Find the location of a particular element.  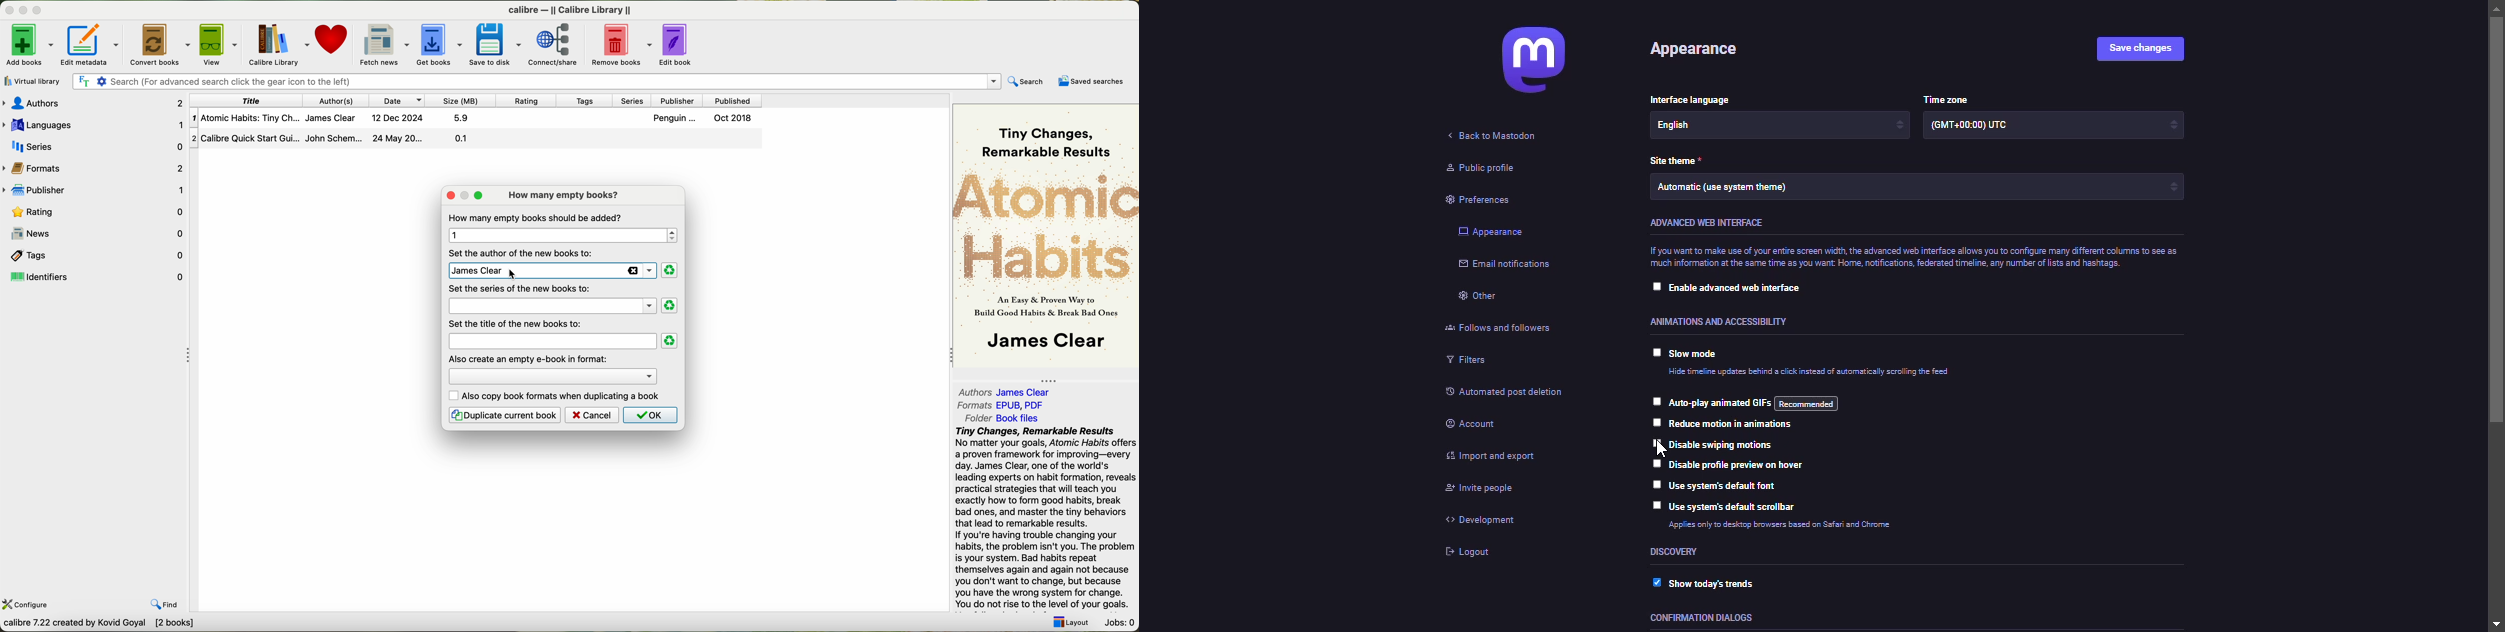

folder is located at coordinates (1001, 418).